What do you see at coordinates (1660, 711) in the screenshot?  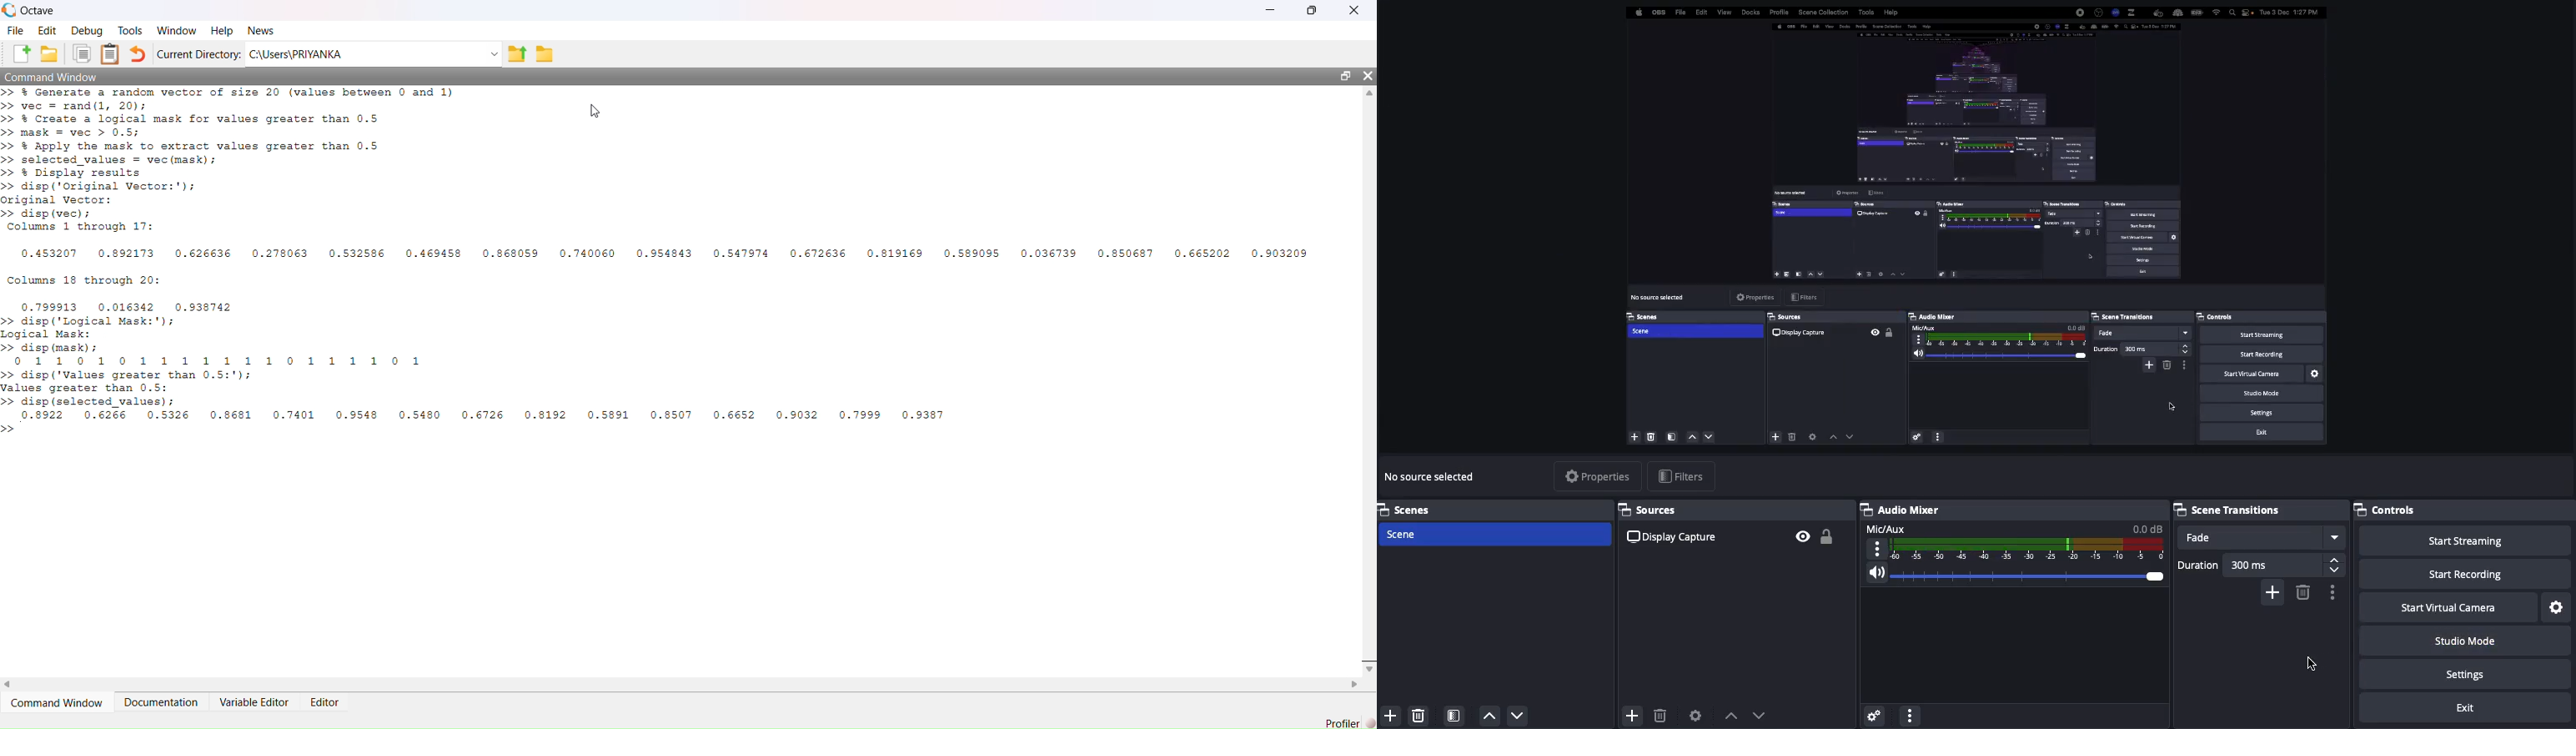 I see `delete` at bounding box center [1660, 711].